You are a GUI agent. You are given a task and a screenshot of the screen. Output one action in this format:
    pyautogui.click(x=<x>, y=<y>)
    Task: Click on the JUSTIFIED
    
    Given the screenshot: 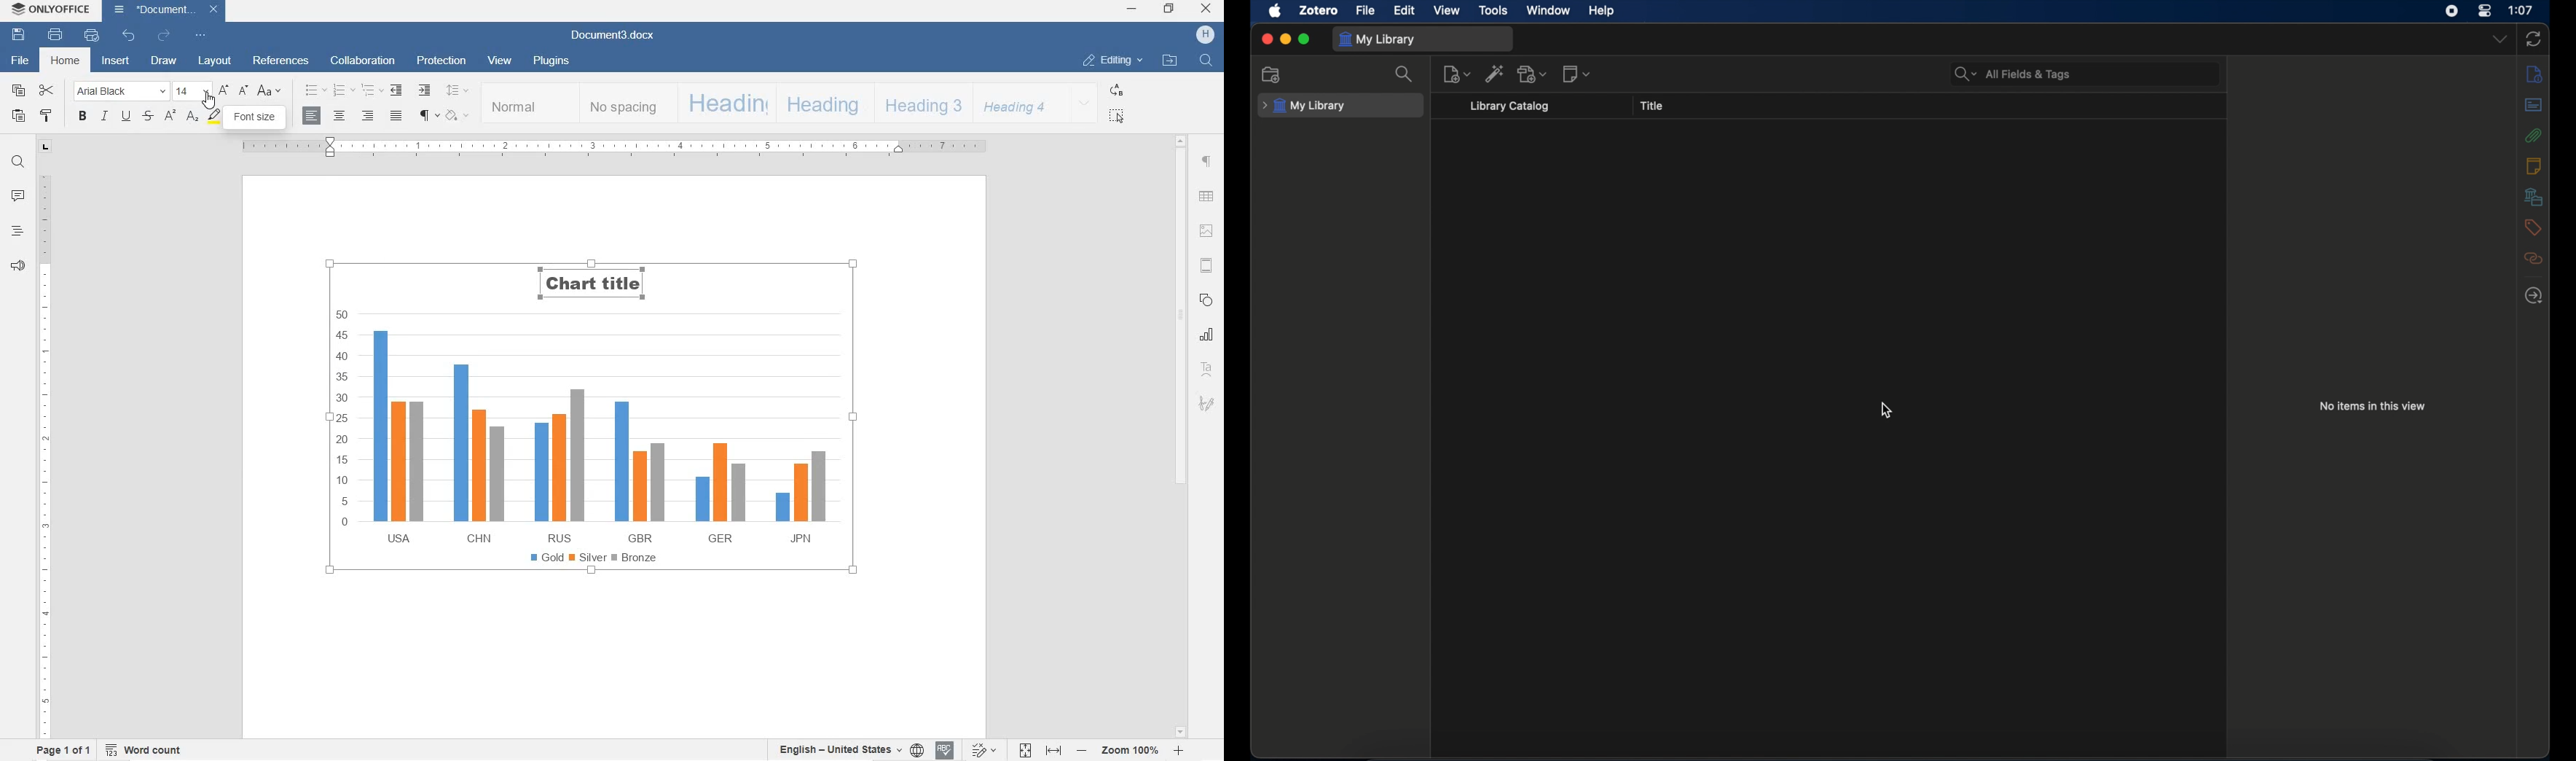 What is the action you would take?
    pyautogui.click(x=396, y=117)
    